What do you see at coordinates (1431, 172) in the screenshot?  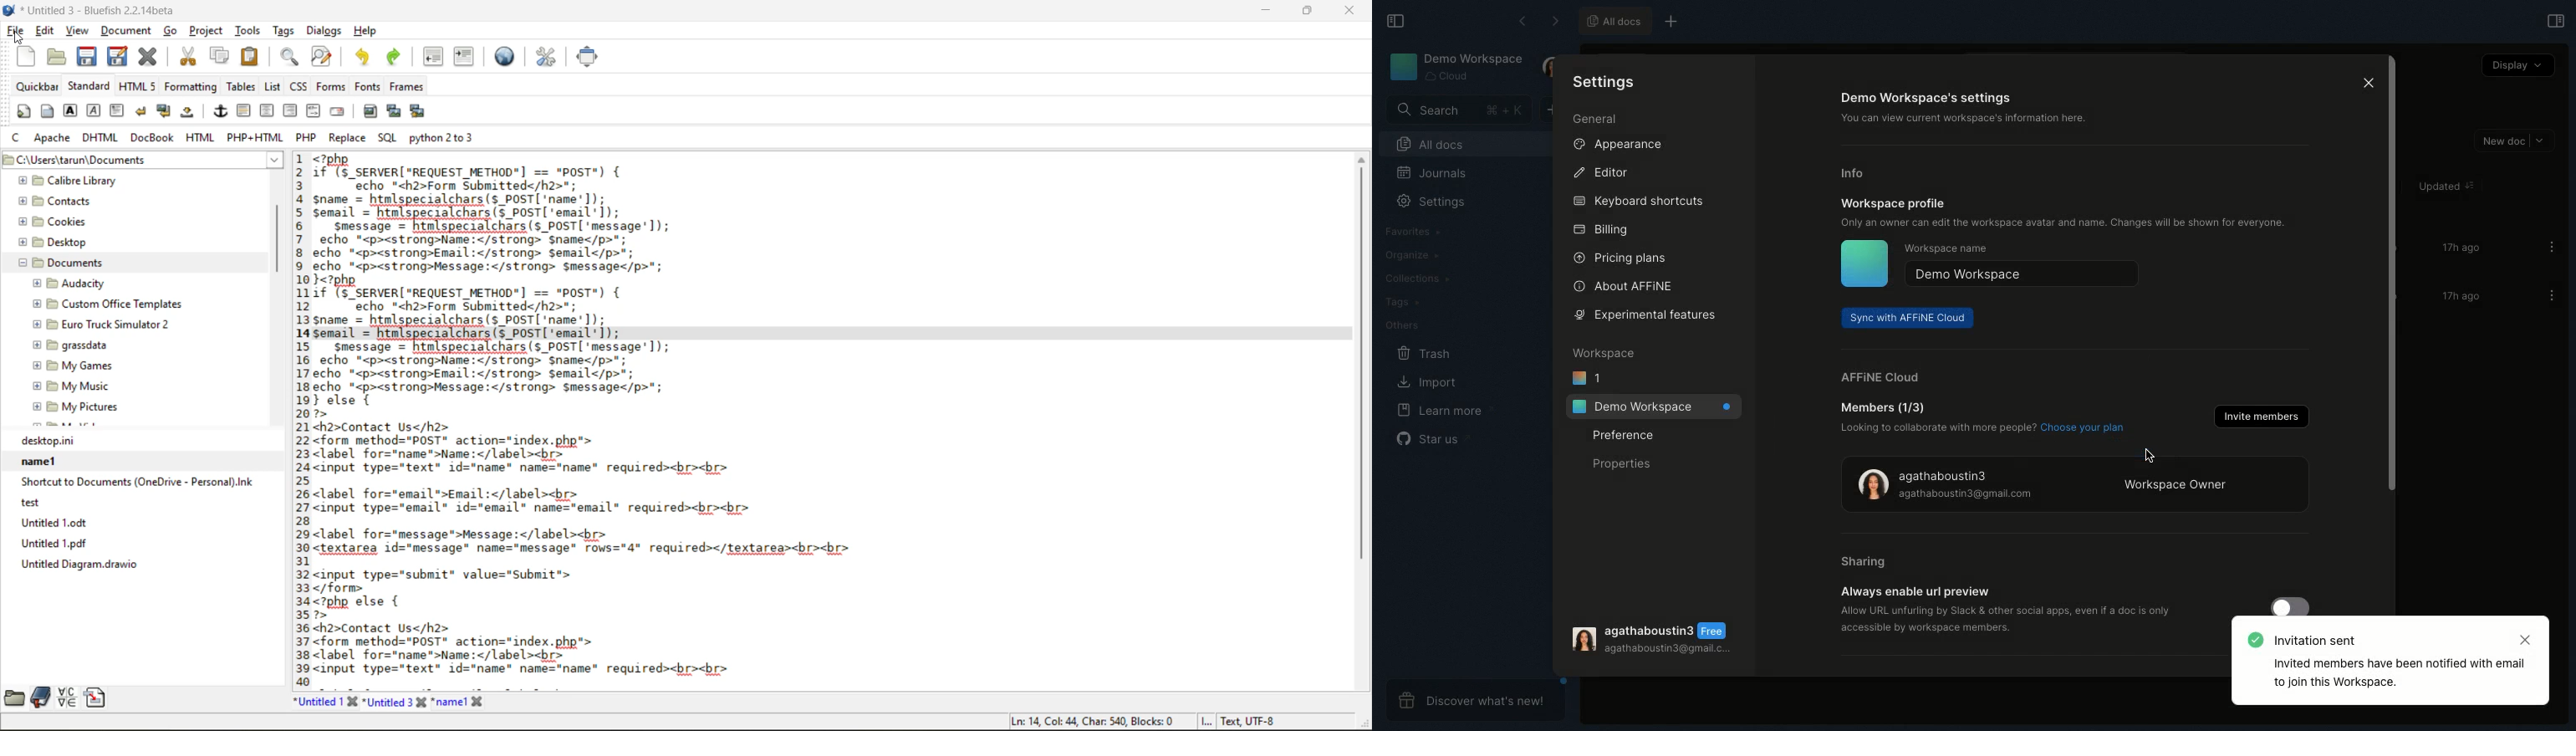 I see `Journals` at bounding box center [1431, 172].